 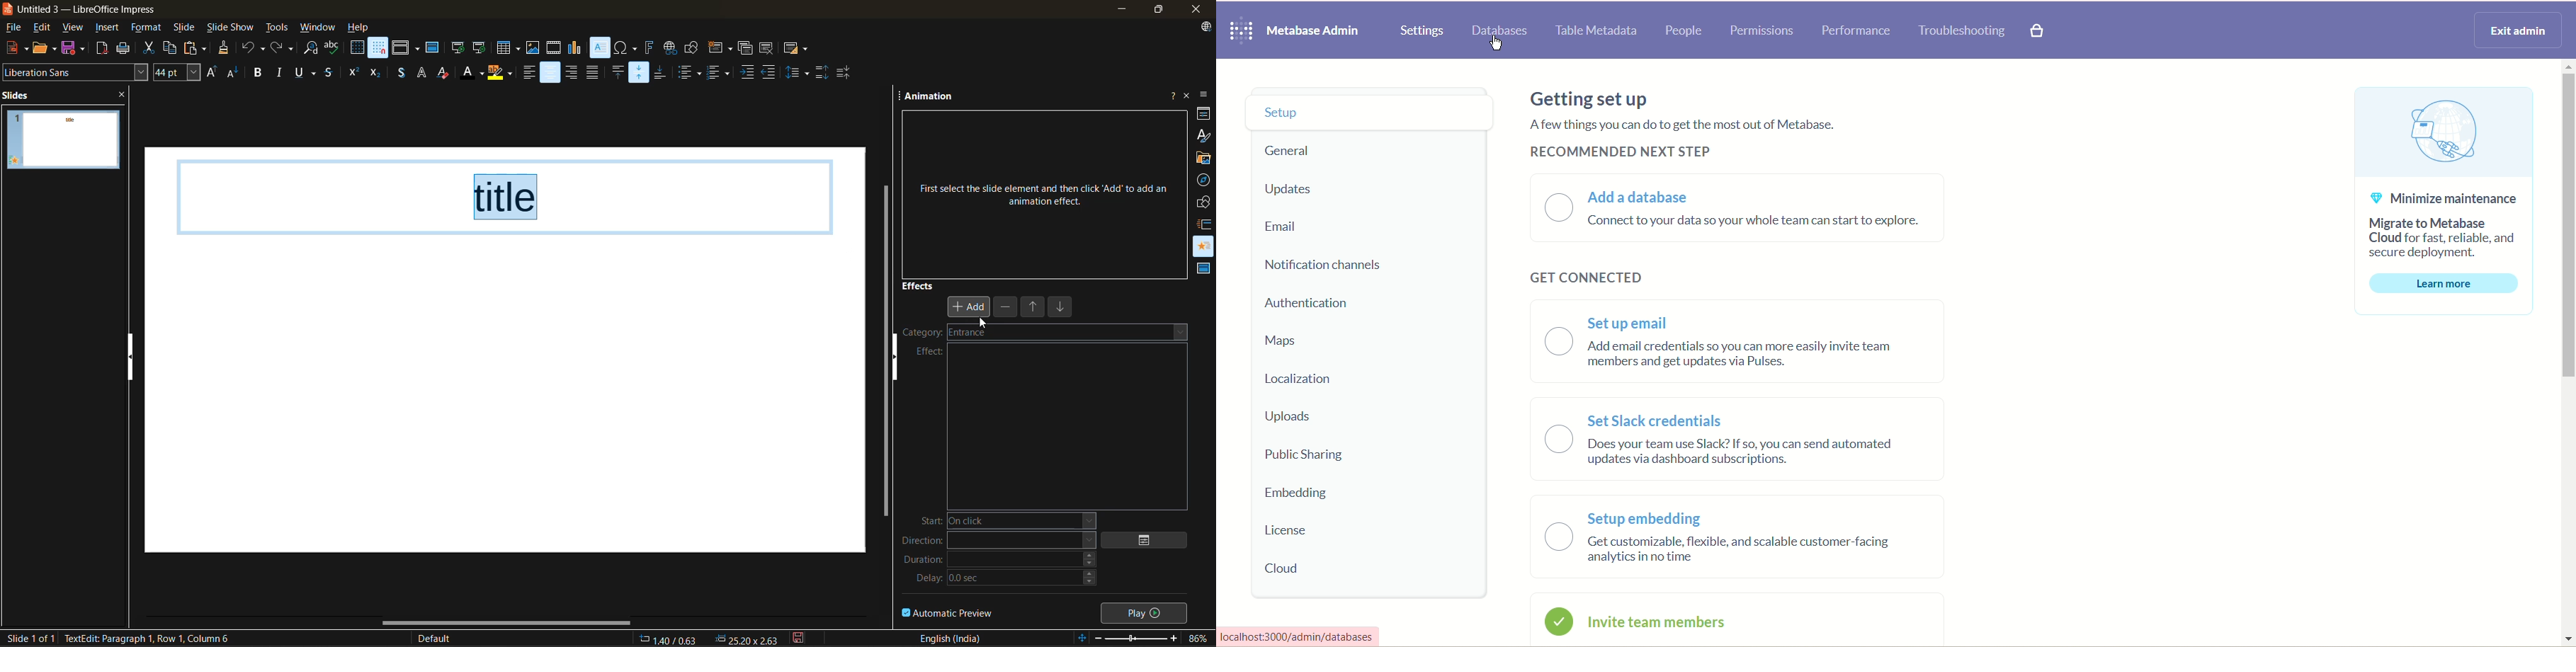 What do you see at coordinates (822, 73) in the screenshot?
I see `increase paragraph spacing` at bounding box center [822, 73].